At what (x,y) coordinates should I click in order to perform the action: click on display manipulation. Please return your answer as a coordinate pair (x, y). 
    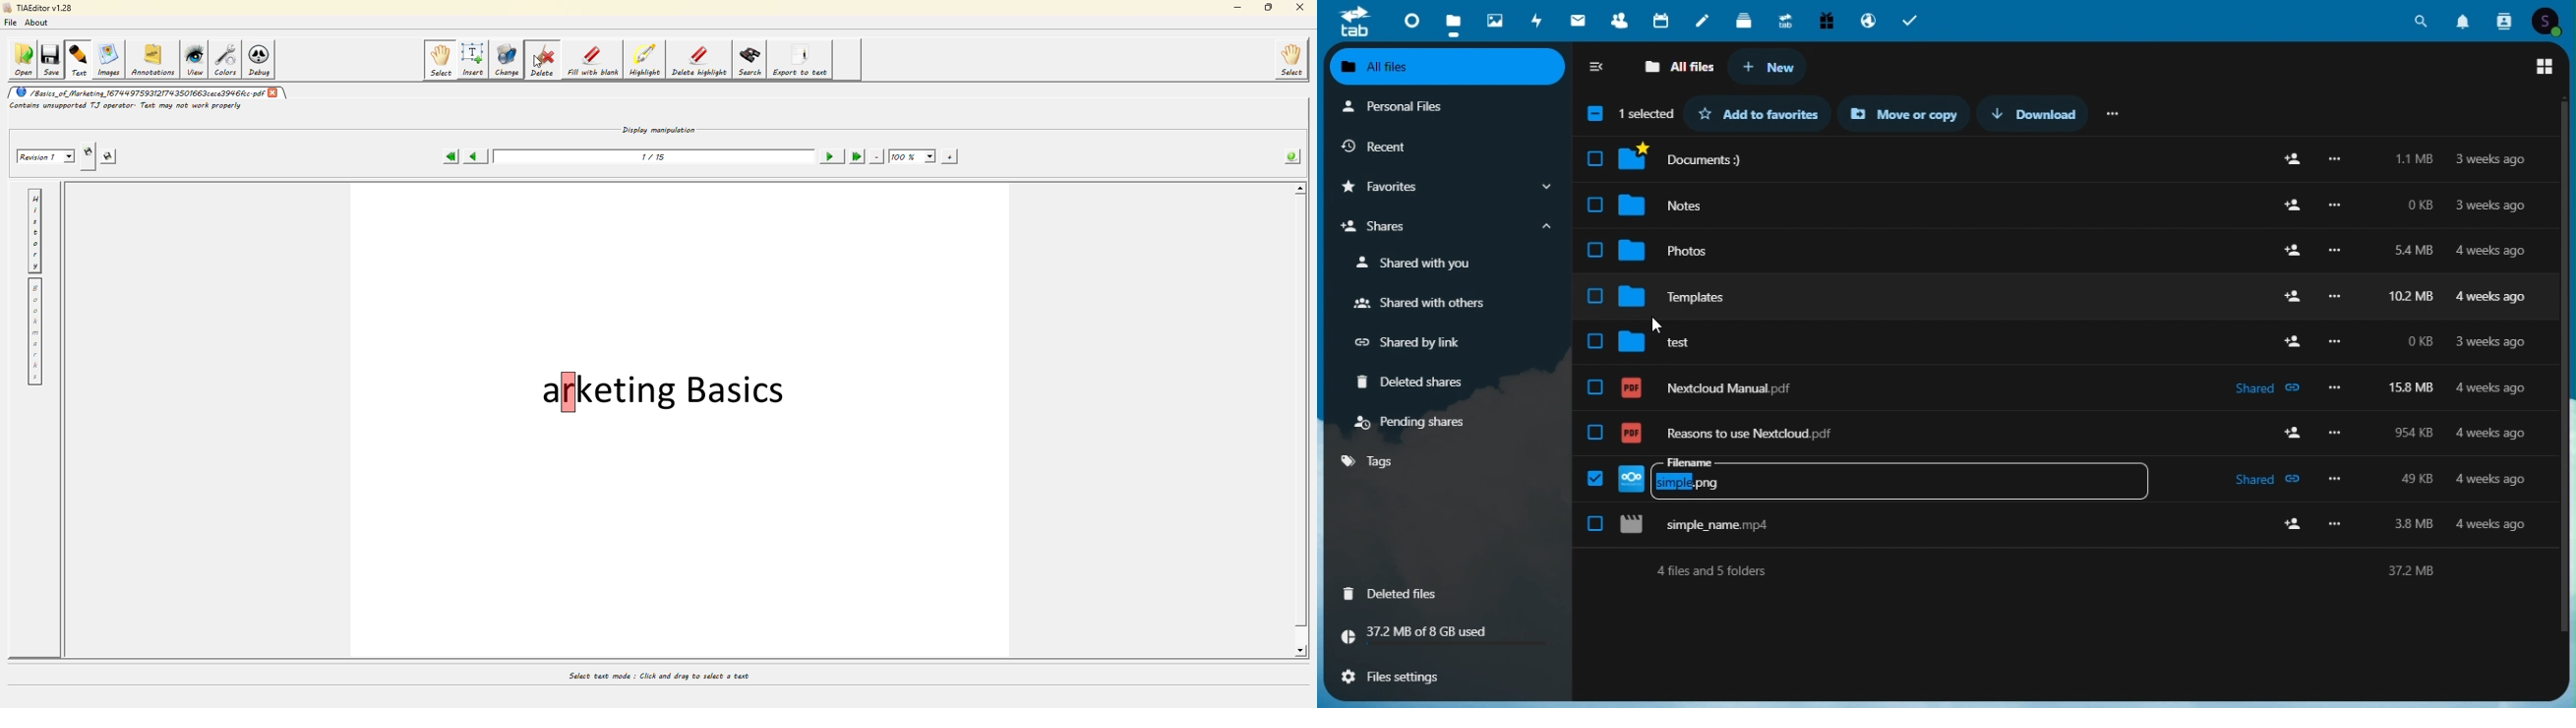
    Looking at the image, I should click on (659, 126).